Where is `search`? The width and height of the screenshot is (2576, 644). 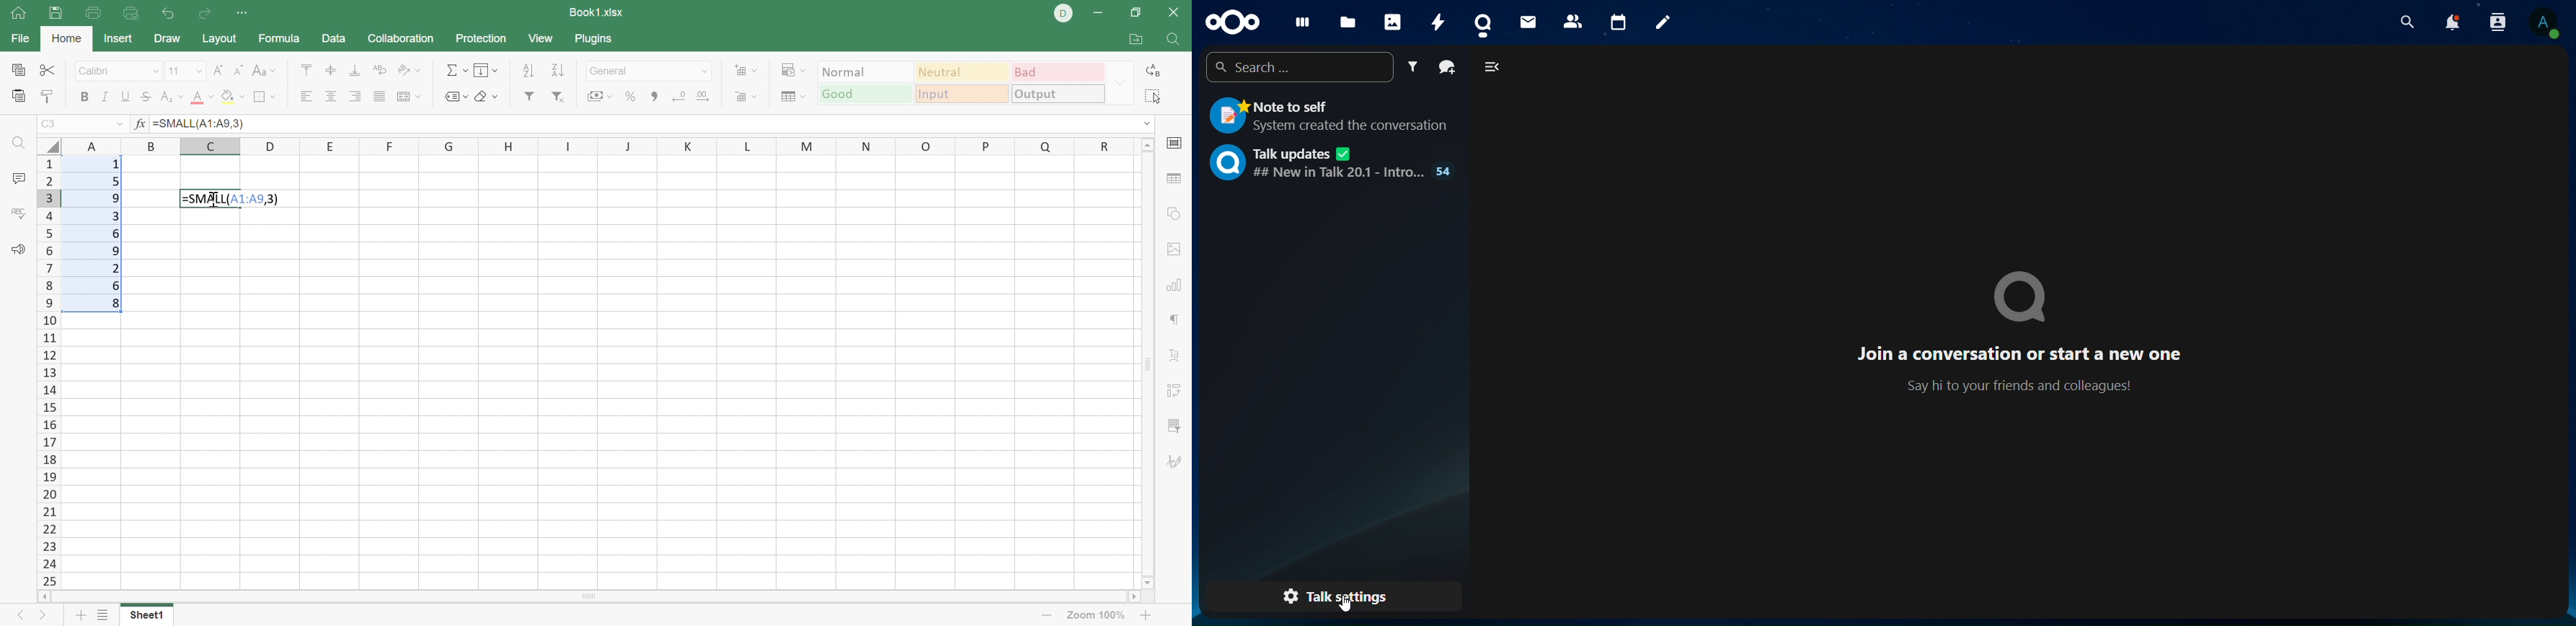 search is located at coordinates (2408, 22).